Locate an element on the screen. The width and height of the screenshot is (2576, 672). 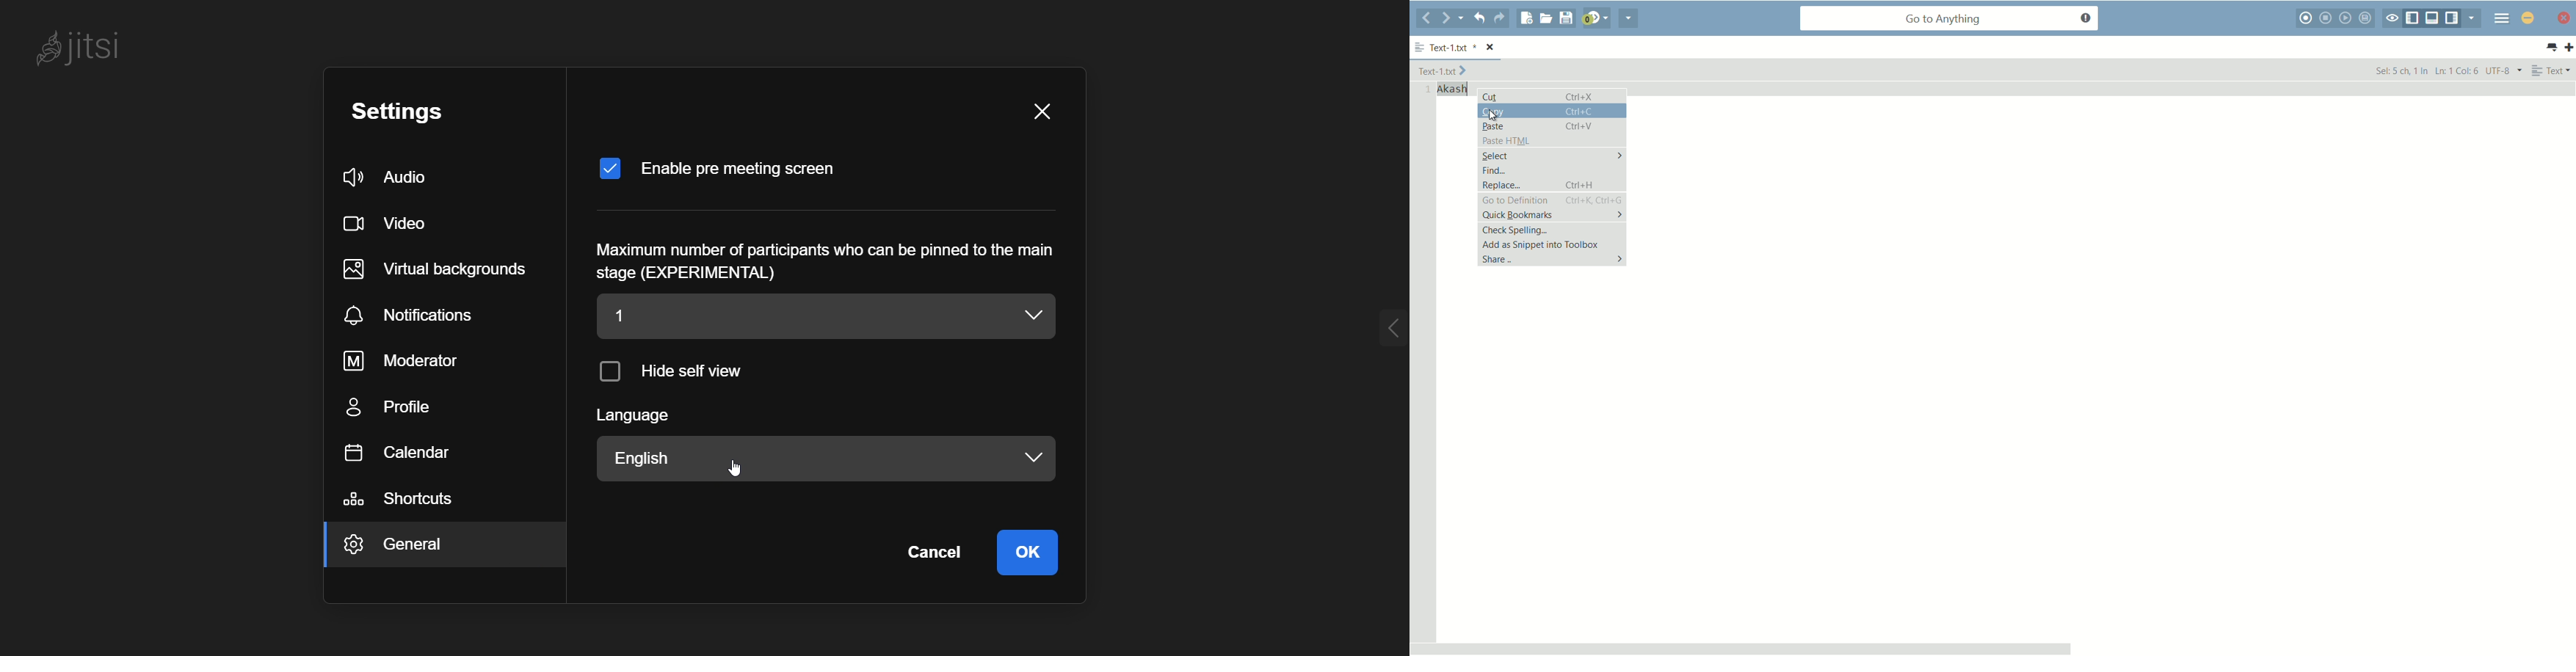
calendar is located at coordinates (405, 454).